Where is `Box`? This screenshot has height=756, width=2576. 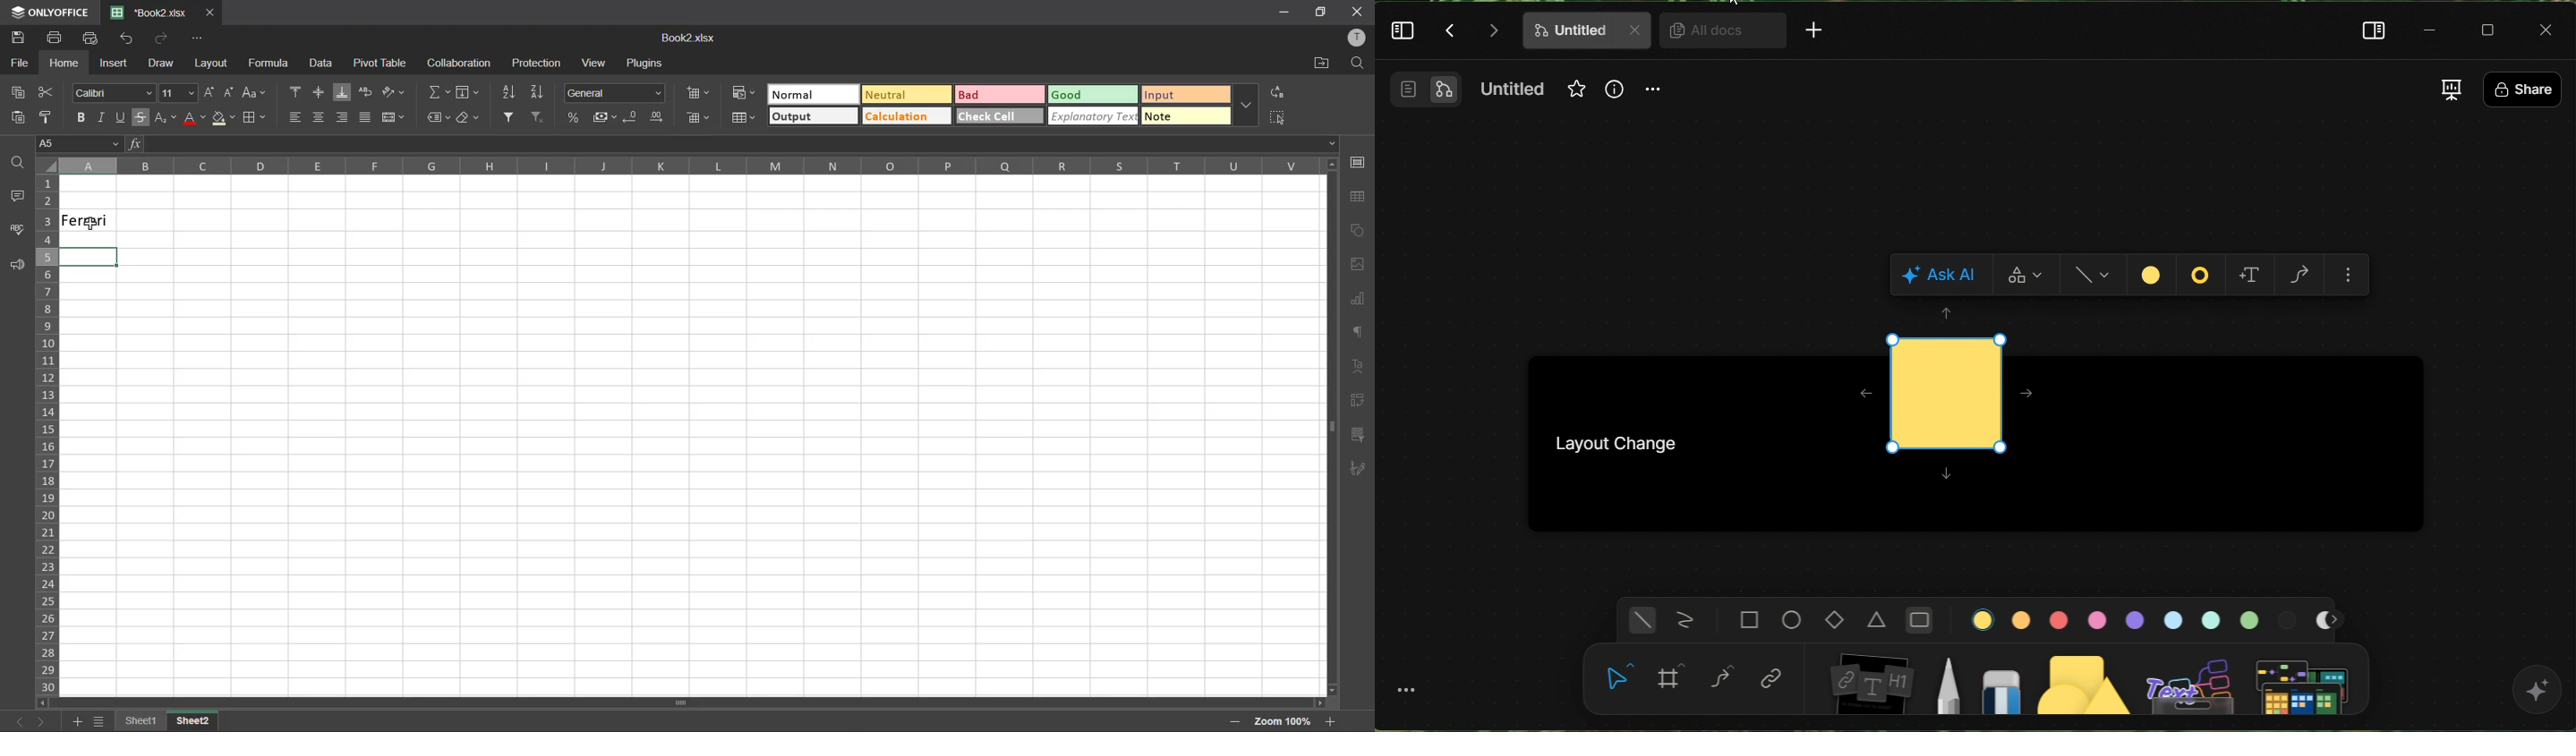
Box is located at coordinates (2493, 30).